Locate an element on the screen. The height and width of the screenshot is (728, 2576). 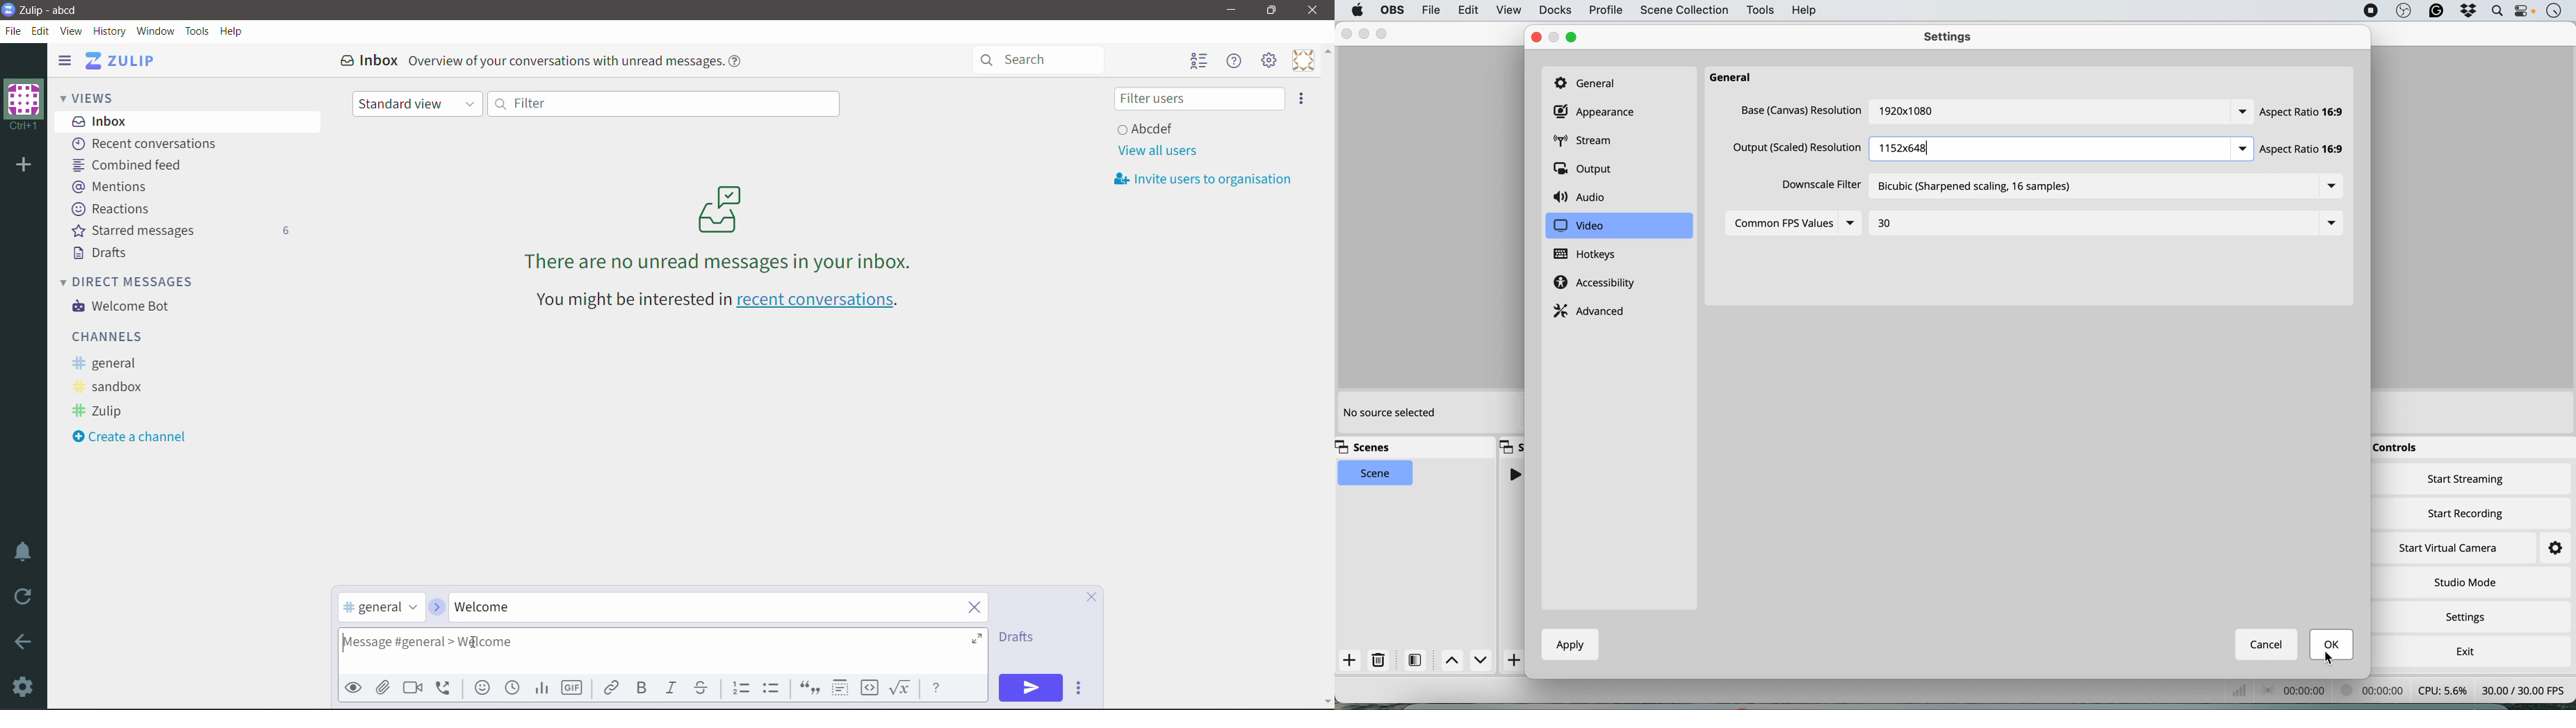
Search is located at coordinates (1045, 58).